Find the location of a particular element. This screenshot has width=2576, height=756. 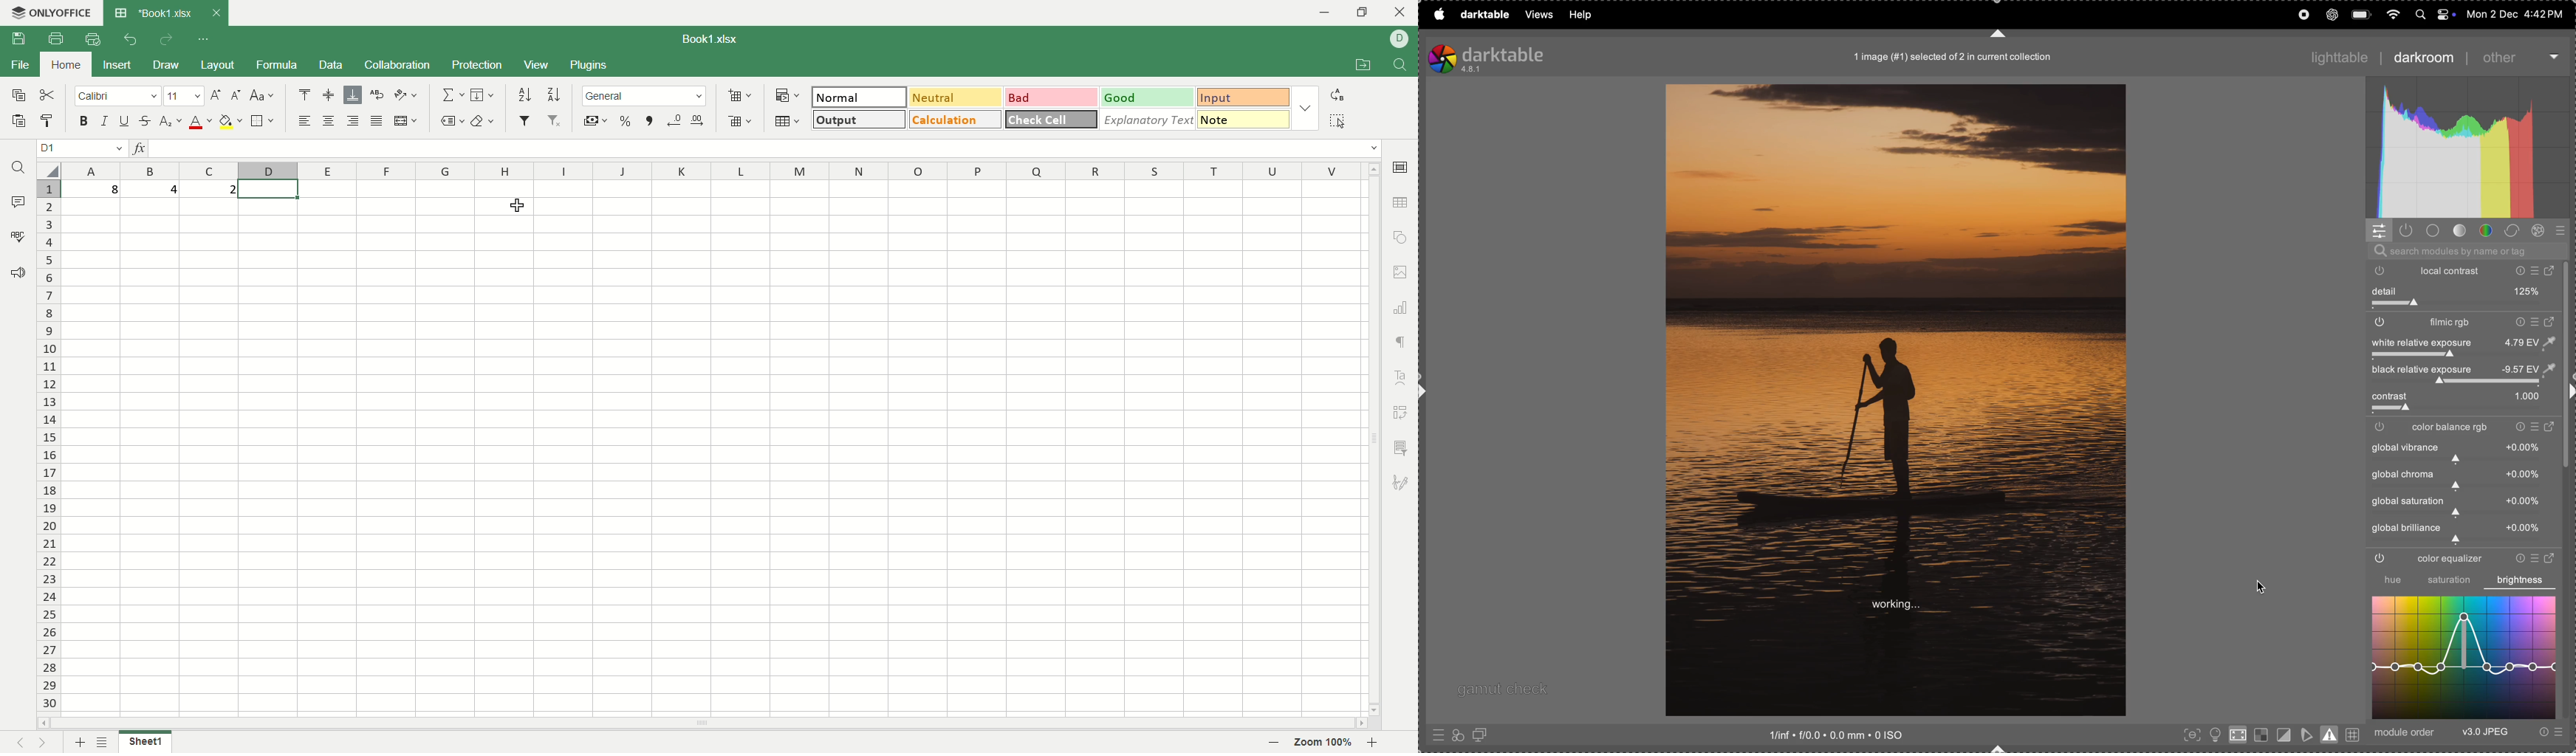

customize quickaccess is located at coordinates (205, 39).